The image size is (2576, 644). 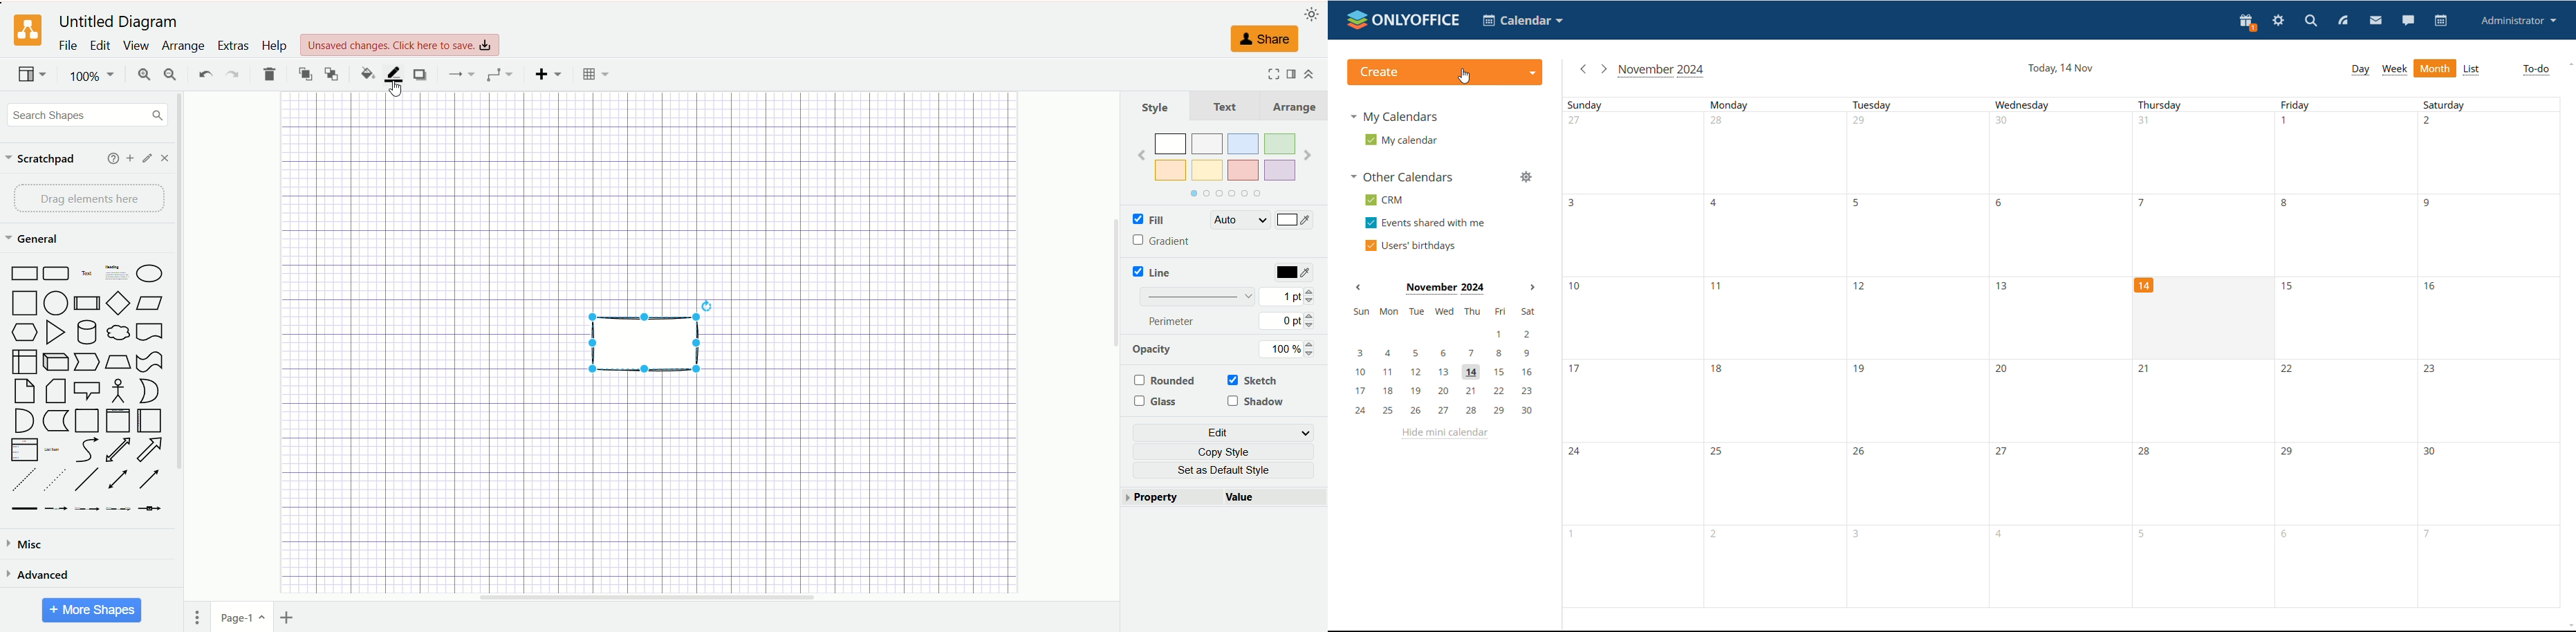 I want to click on value, so click(x=1273, y=498).